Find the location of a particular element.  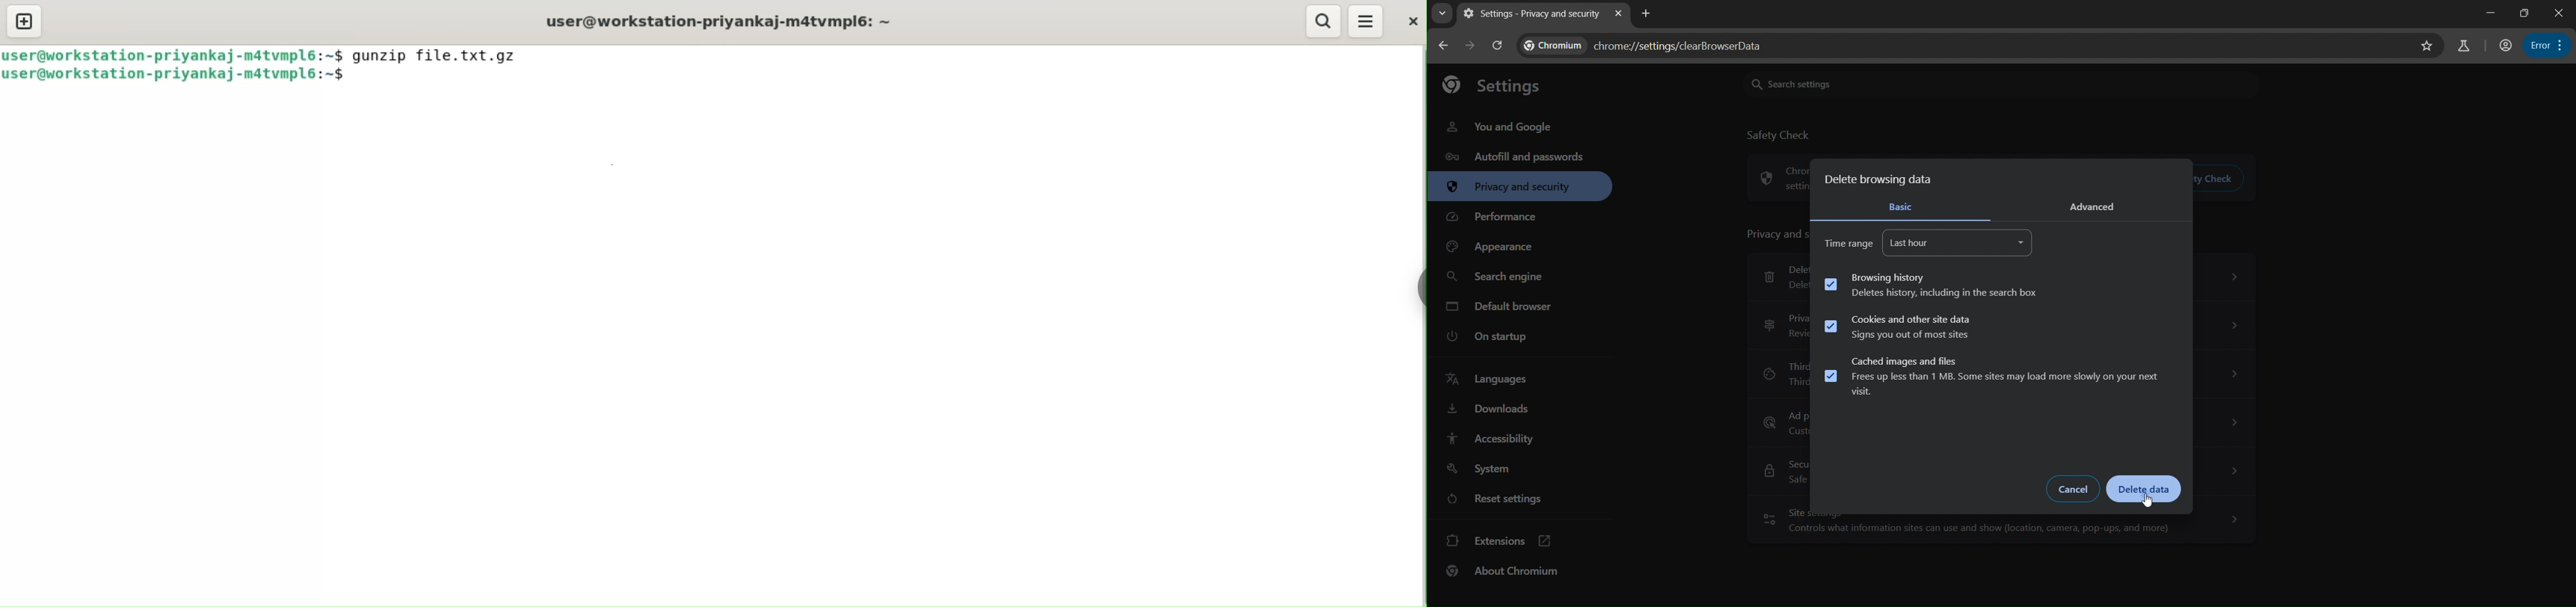

minimize is located at coordinates (2486, 11).